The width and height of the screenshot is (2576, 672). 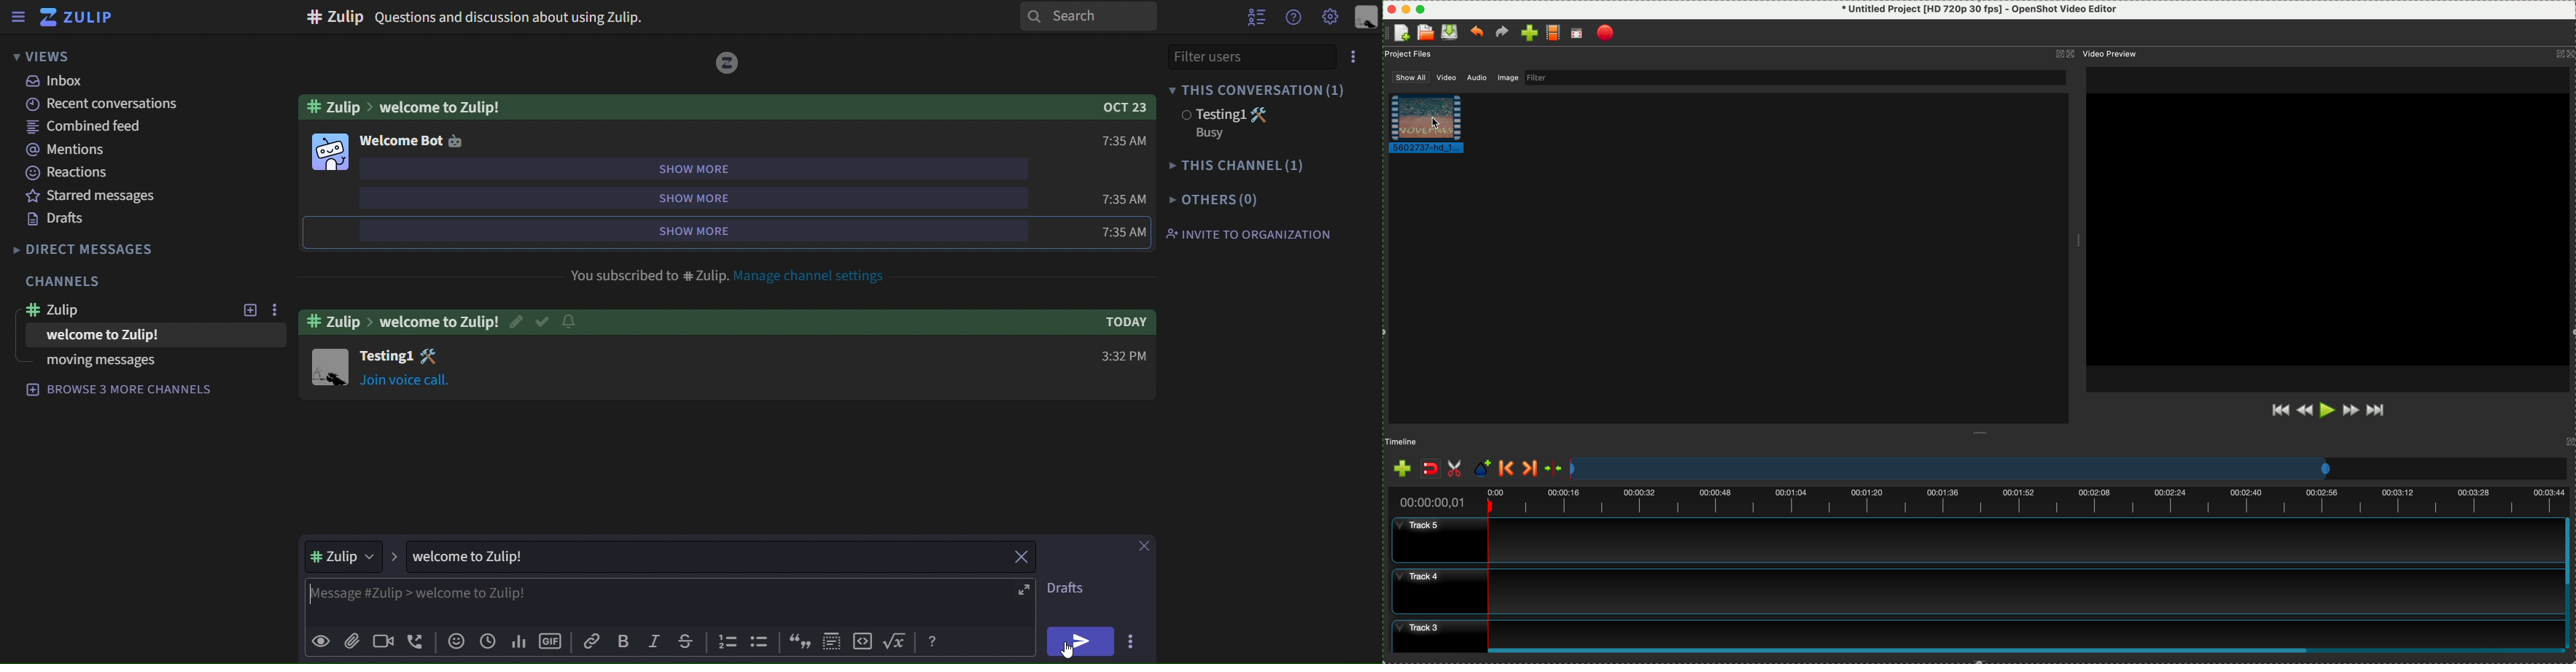 I want to click on sidebar, so click(x=19, y=18).